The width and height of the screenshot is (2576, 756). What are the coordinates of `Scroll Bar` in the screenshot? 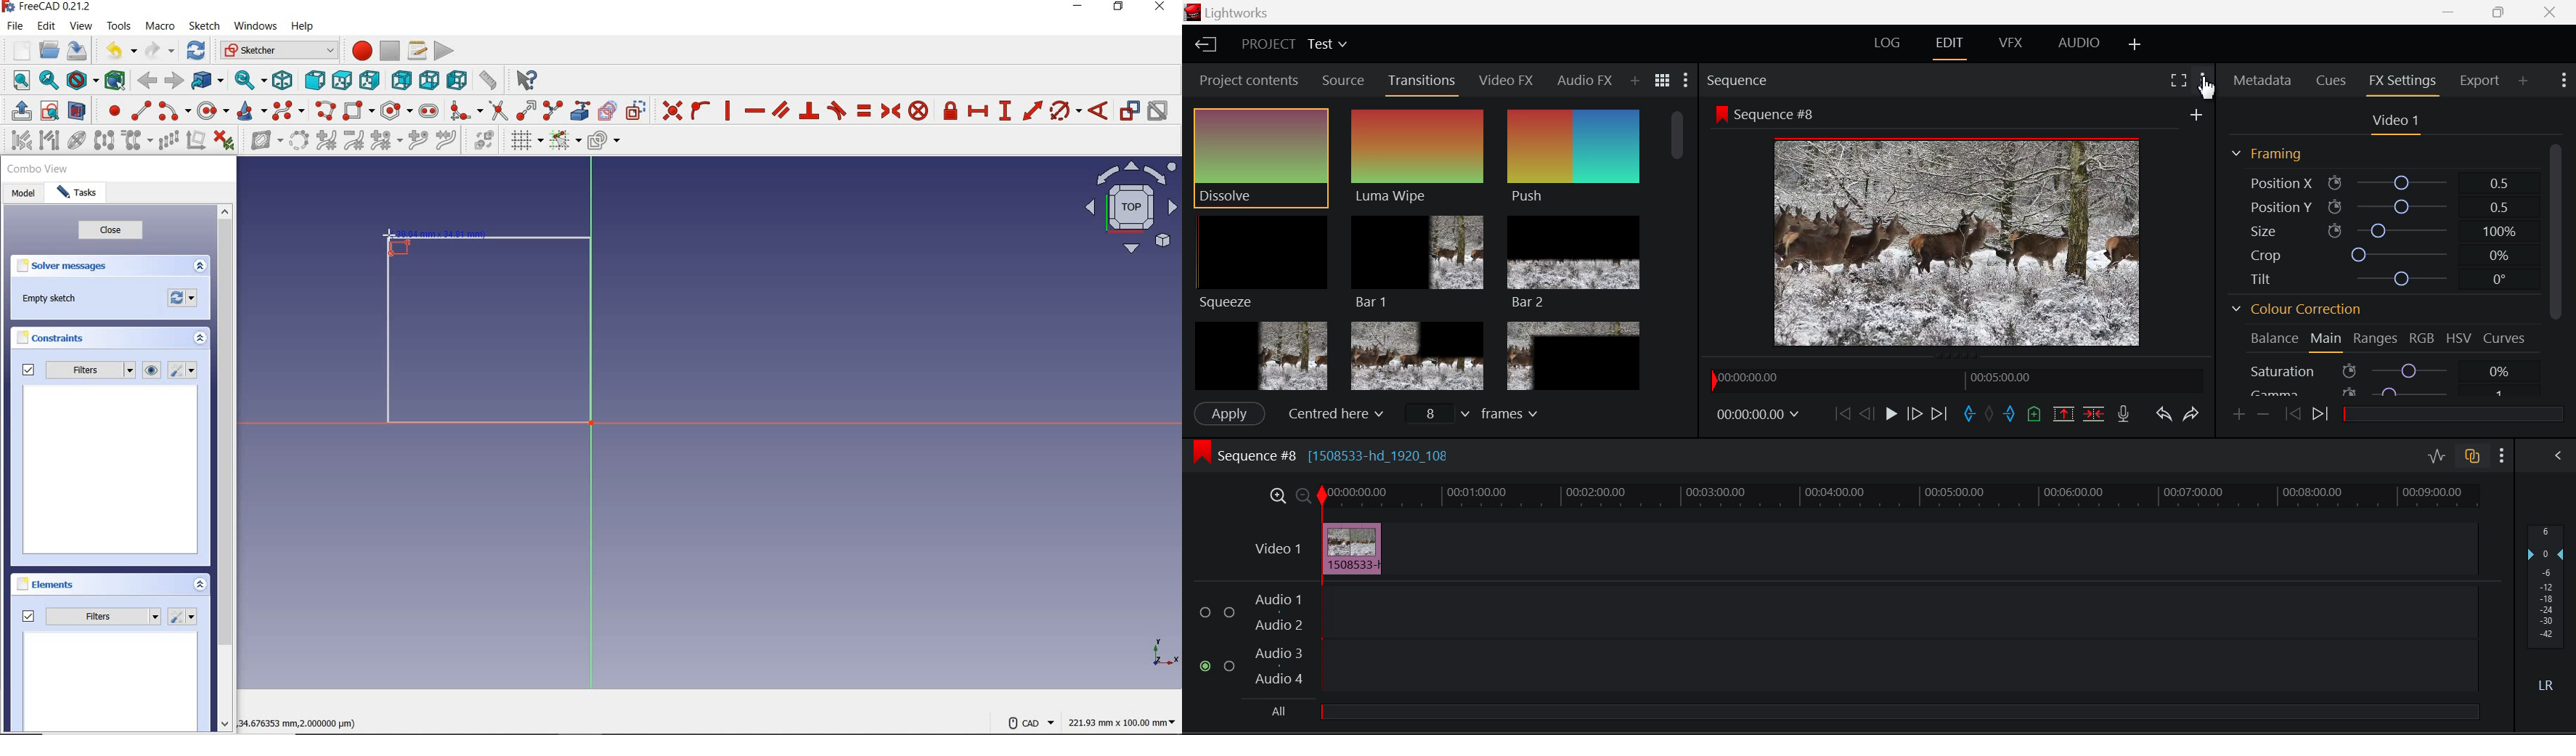 It's located at (2556, 270).